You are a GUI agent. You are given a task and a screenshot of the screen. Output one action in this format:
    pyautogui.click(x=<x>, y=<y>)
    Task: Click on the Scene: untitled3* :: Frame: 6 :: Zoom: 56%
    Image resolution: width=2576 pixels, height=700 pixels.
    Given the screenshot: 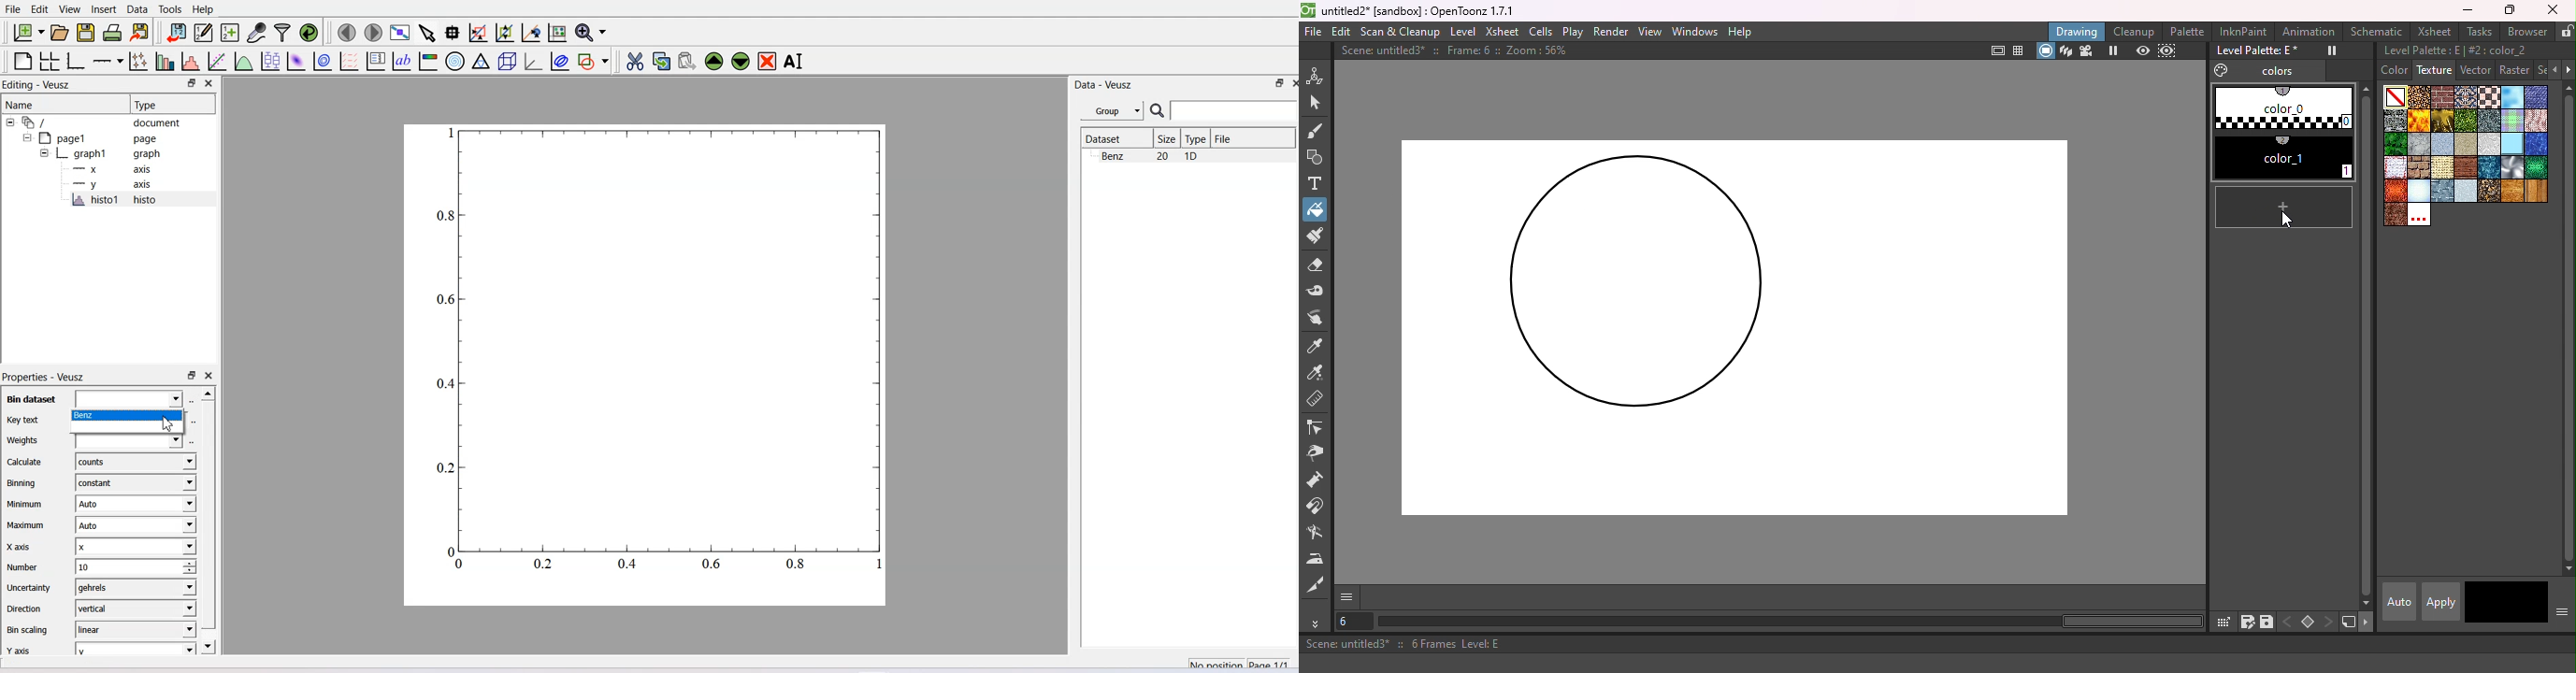 What is the action you would take?
    pyautogui.click(x=1456, y=50)
    